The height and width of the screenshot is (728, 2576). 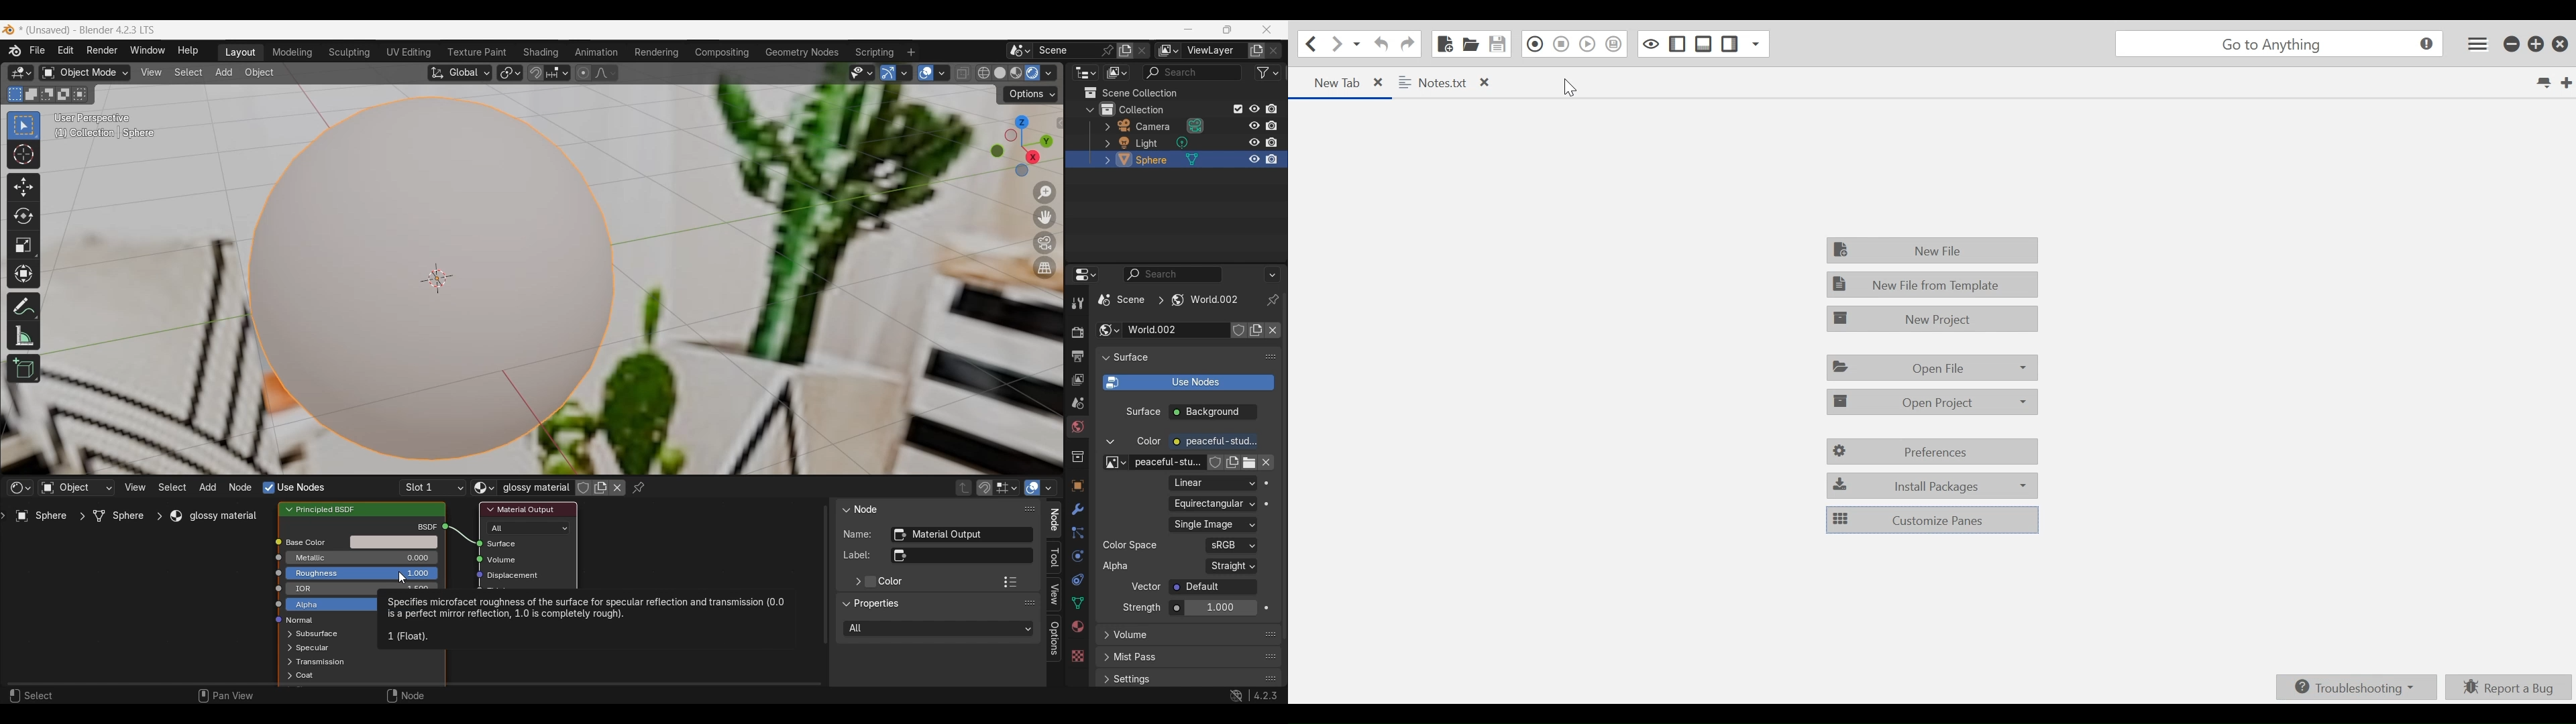 What do you see at coordinates (1153, 109) in the screenshot?
I see `collection` at bounding box center [1153, 109].